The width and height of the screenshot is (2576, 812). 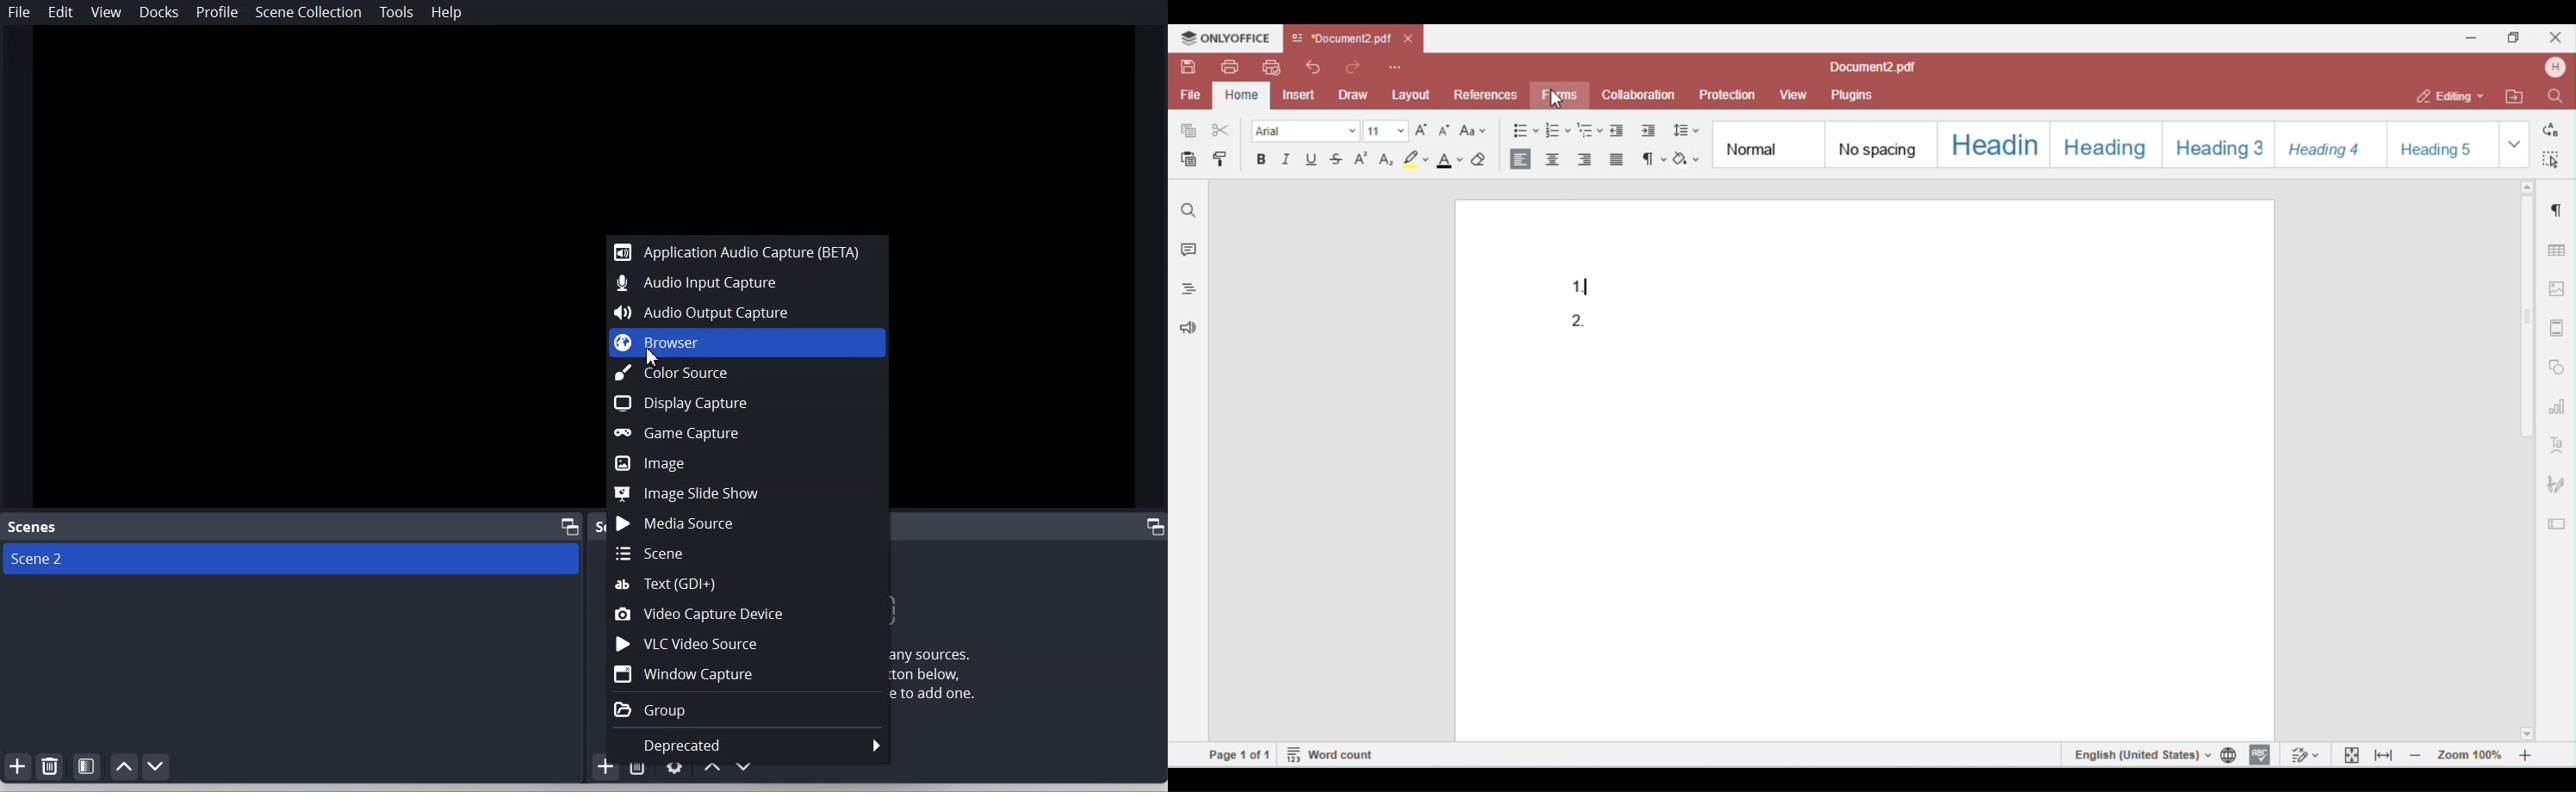 I want to click on Window Capture, so click(x=748, y=674).